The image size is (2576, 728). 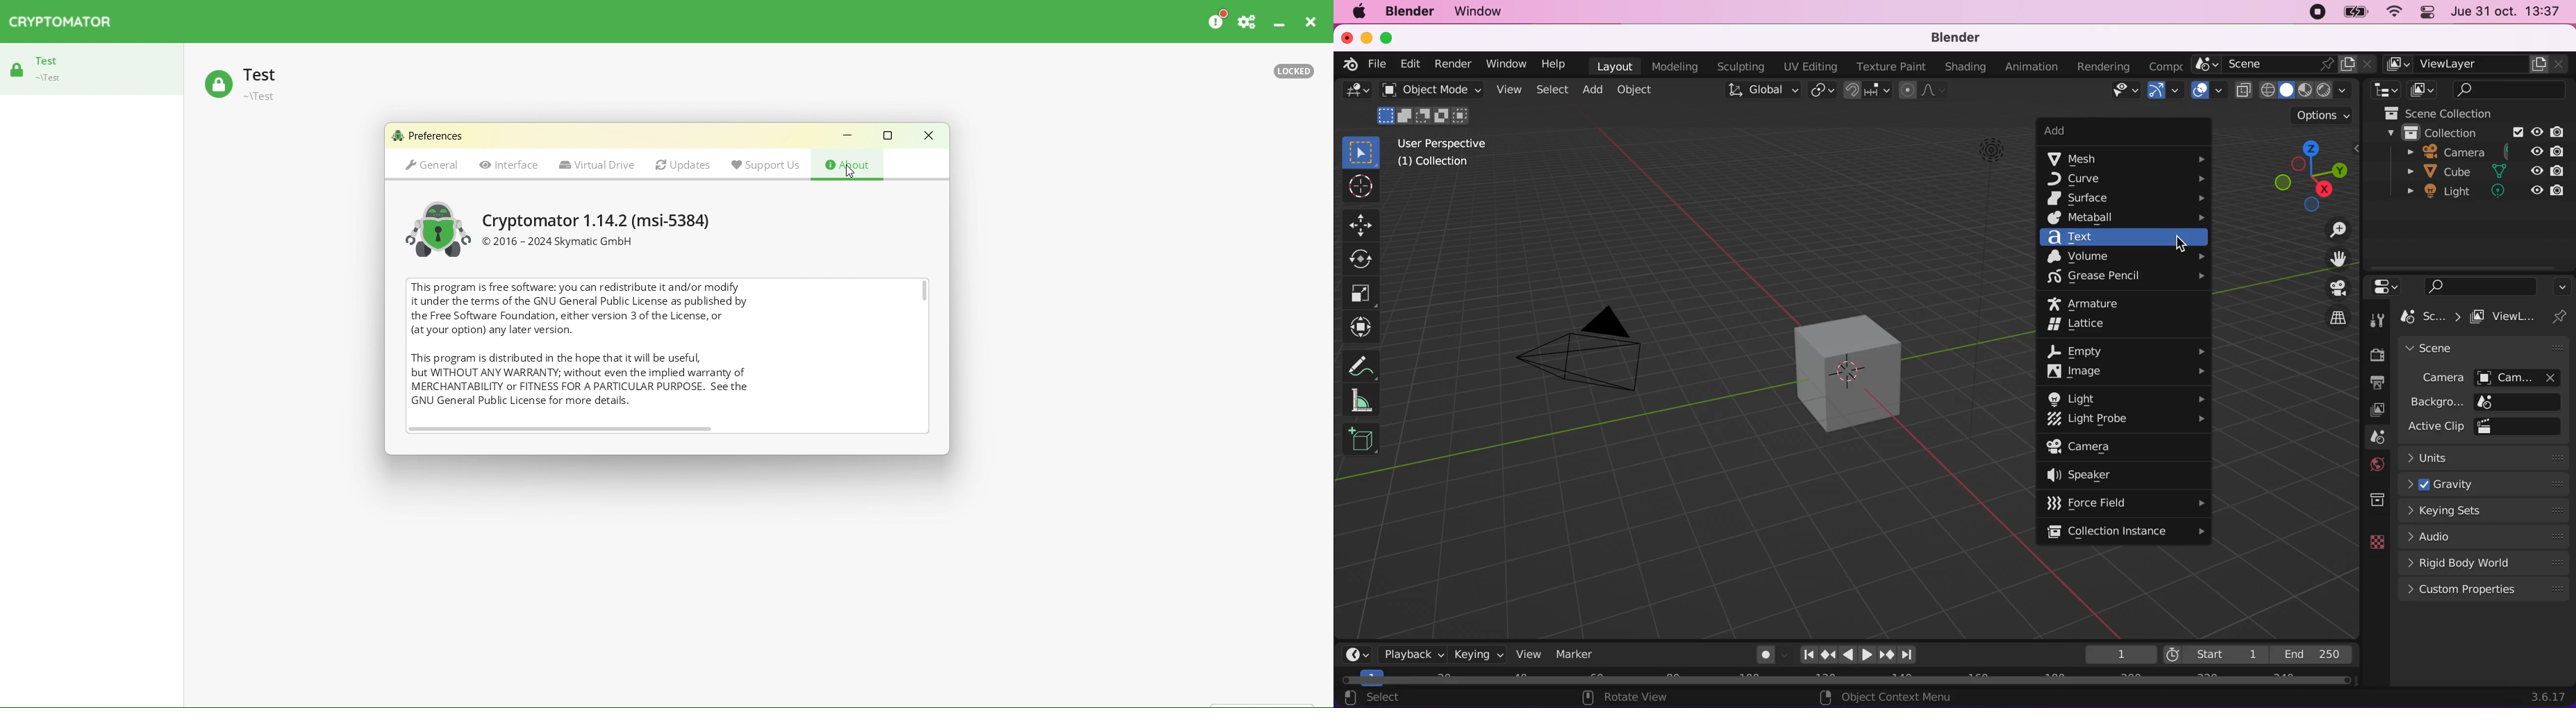 What do you see at coordinates (1890, 699) in the screenshot?
I see `object context menu` at bounding box center [1890, 699].